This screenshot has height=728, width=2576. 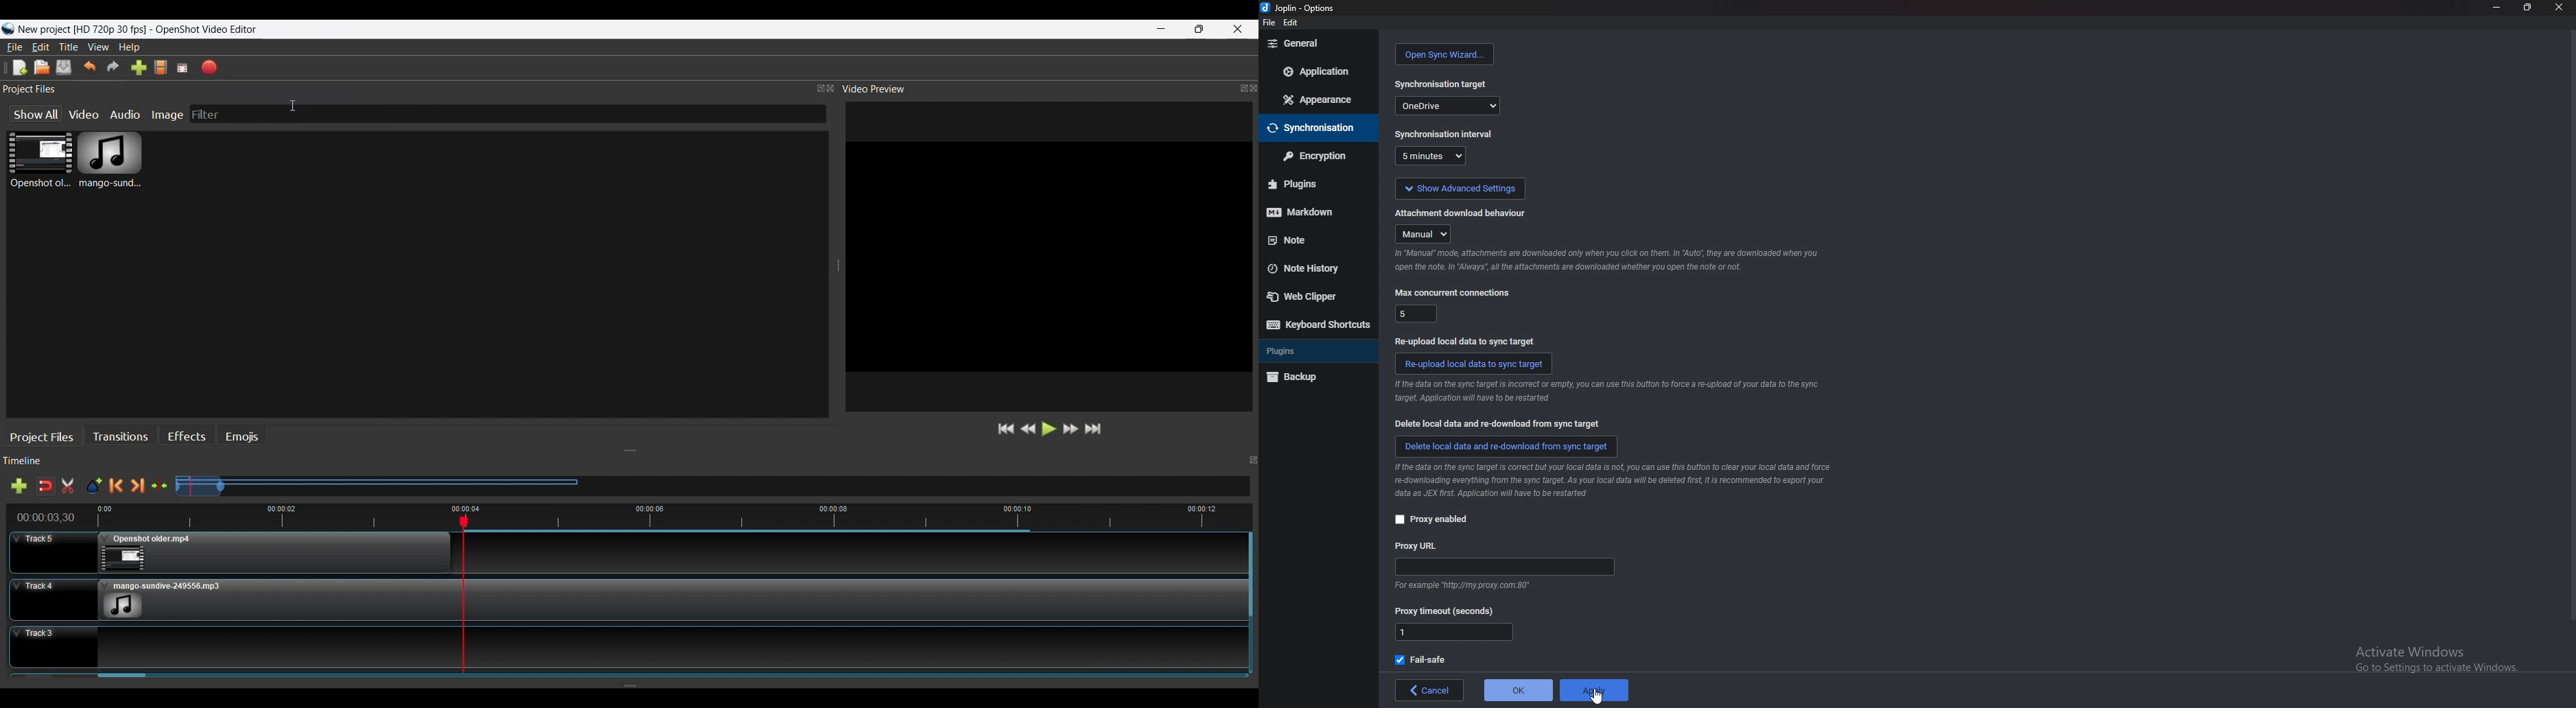 I want to click on show advanced settings, so click(x=1460, y=189).